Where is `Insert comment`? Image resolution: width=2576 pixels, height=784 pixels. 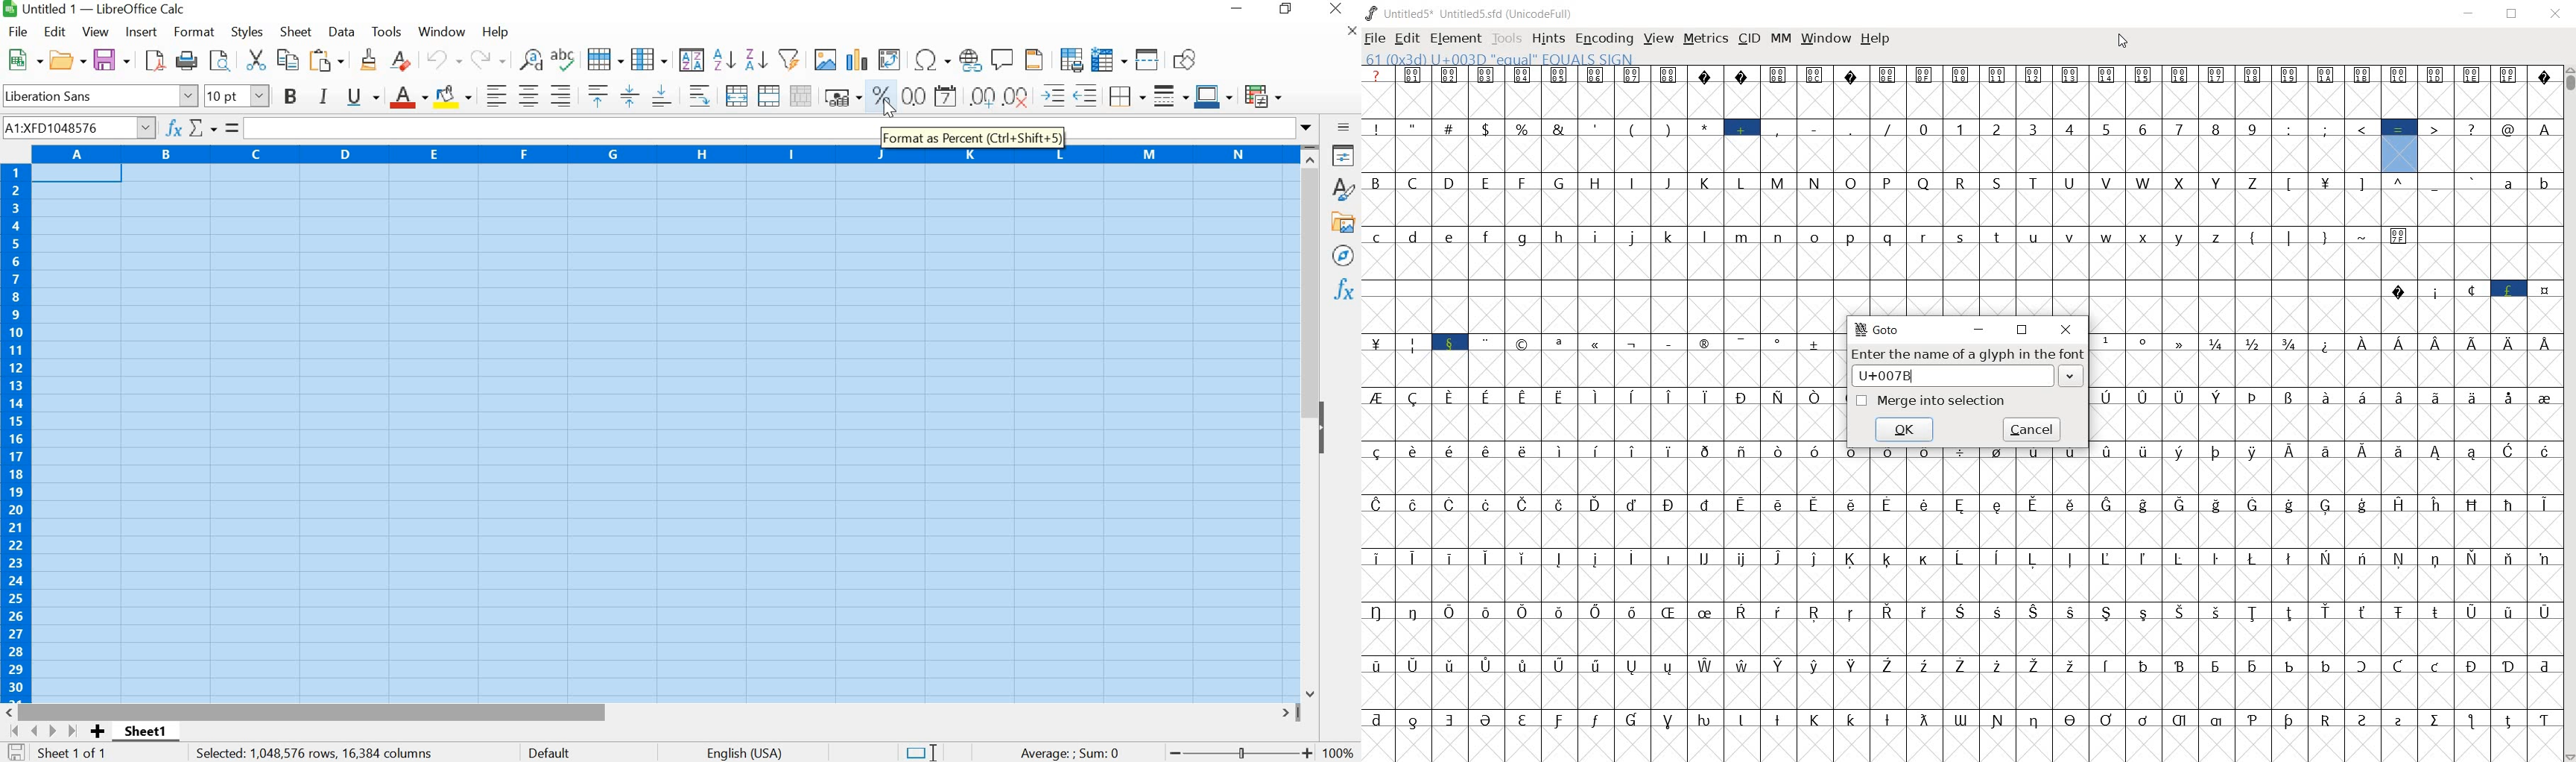
Insert comment is located at coordinates (1001, 60).